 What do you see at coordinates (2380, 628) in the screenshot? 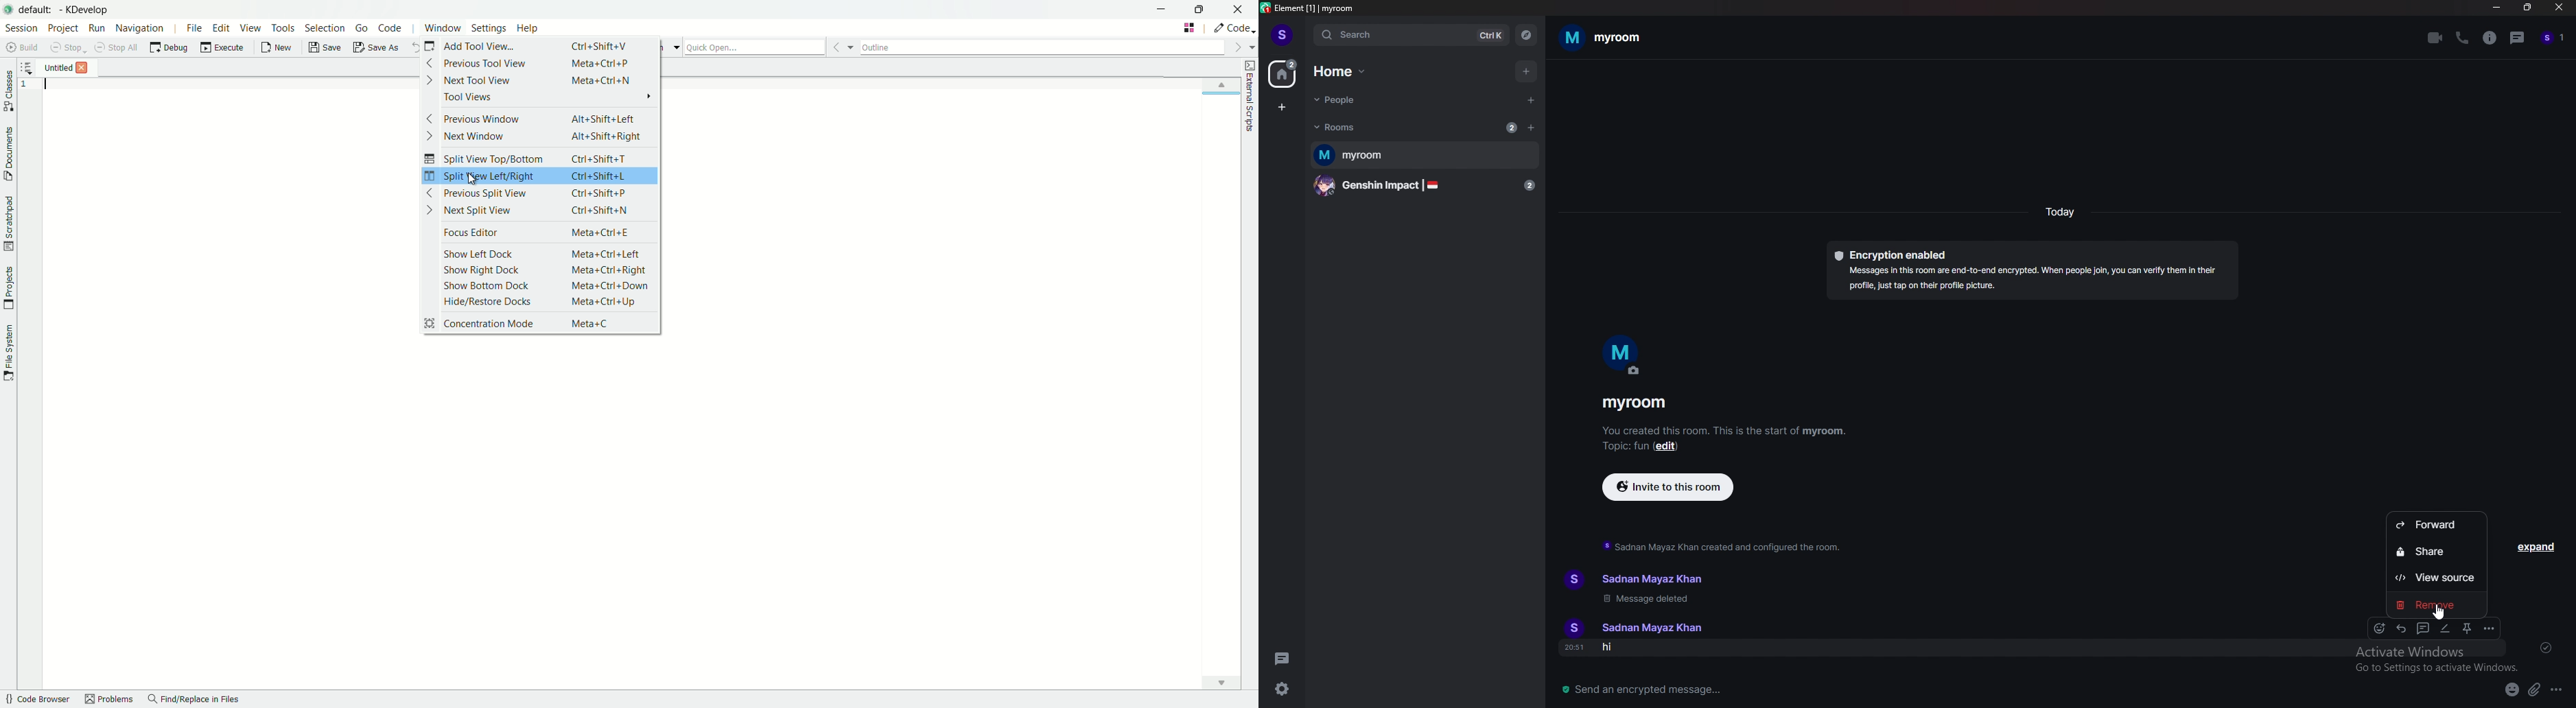
I see `react` at bounding box center [2380, 628].